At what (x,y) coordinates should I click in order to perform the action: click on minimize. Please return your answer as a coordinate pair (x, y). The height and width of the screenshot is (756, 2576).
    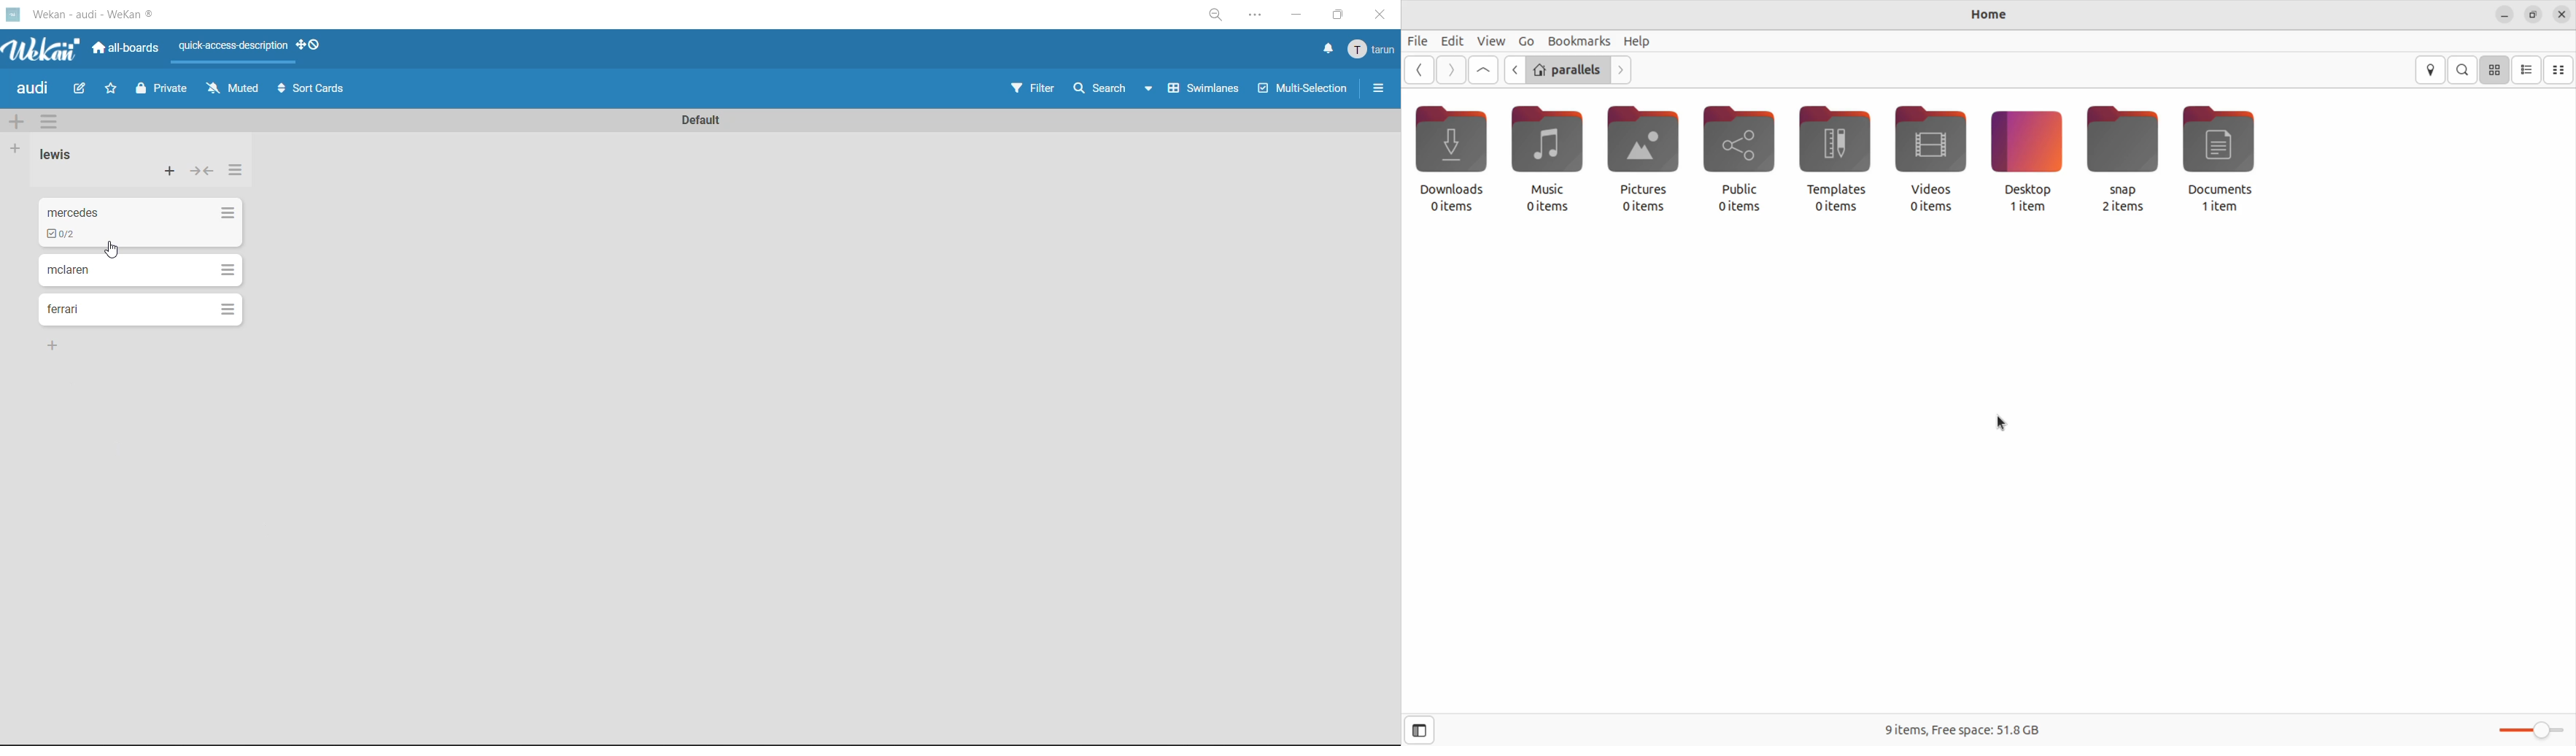
    Looking at the image, I should click on (1296, 18).